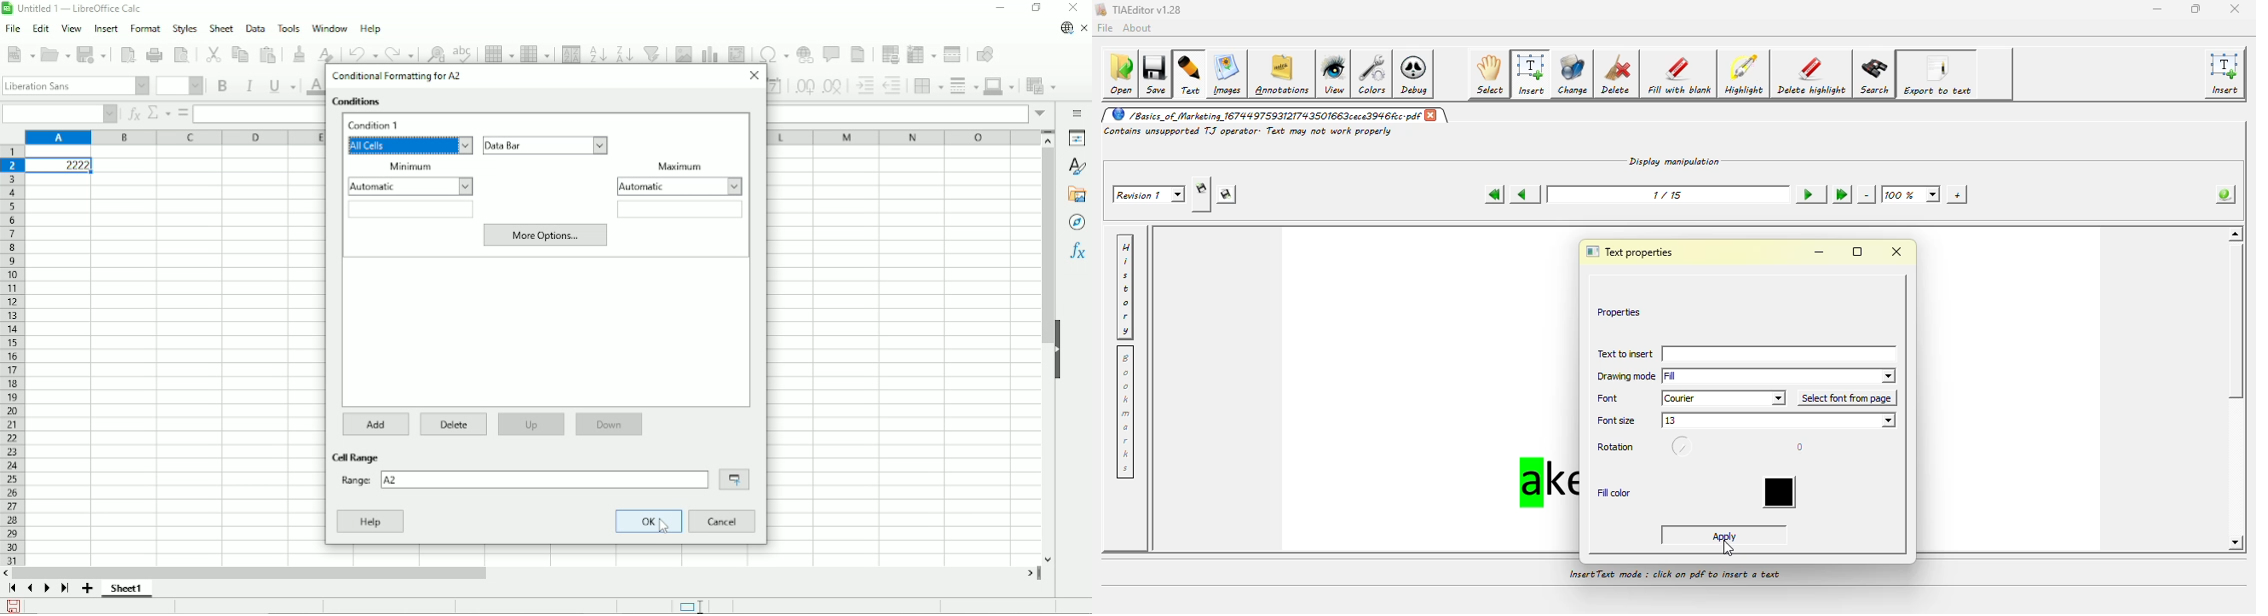 The width and height of the screenshot is (2268, 616). Describe the element at coordinates (623, 53) in the screenshot. I see `Sort descending` at that location.